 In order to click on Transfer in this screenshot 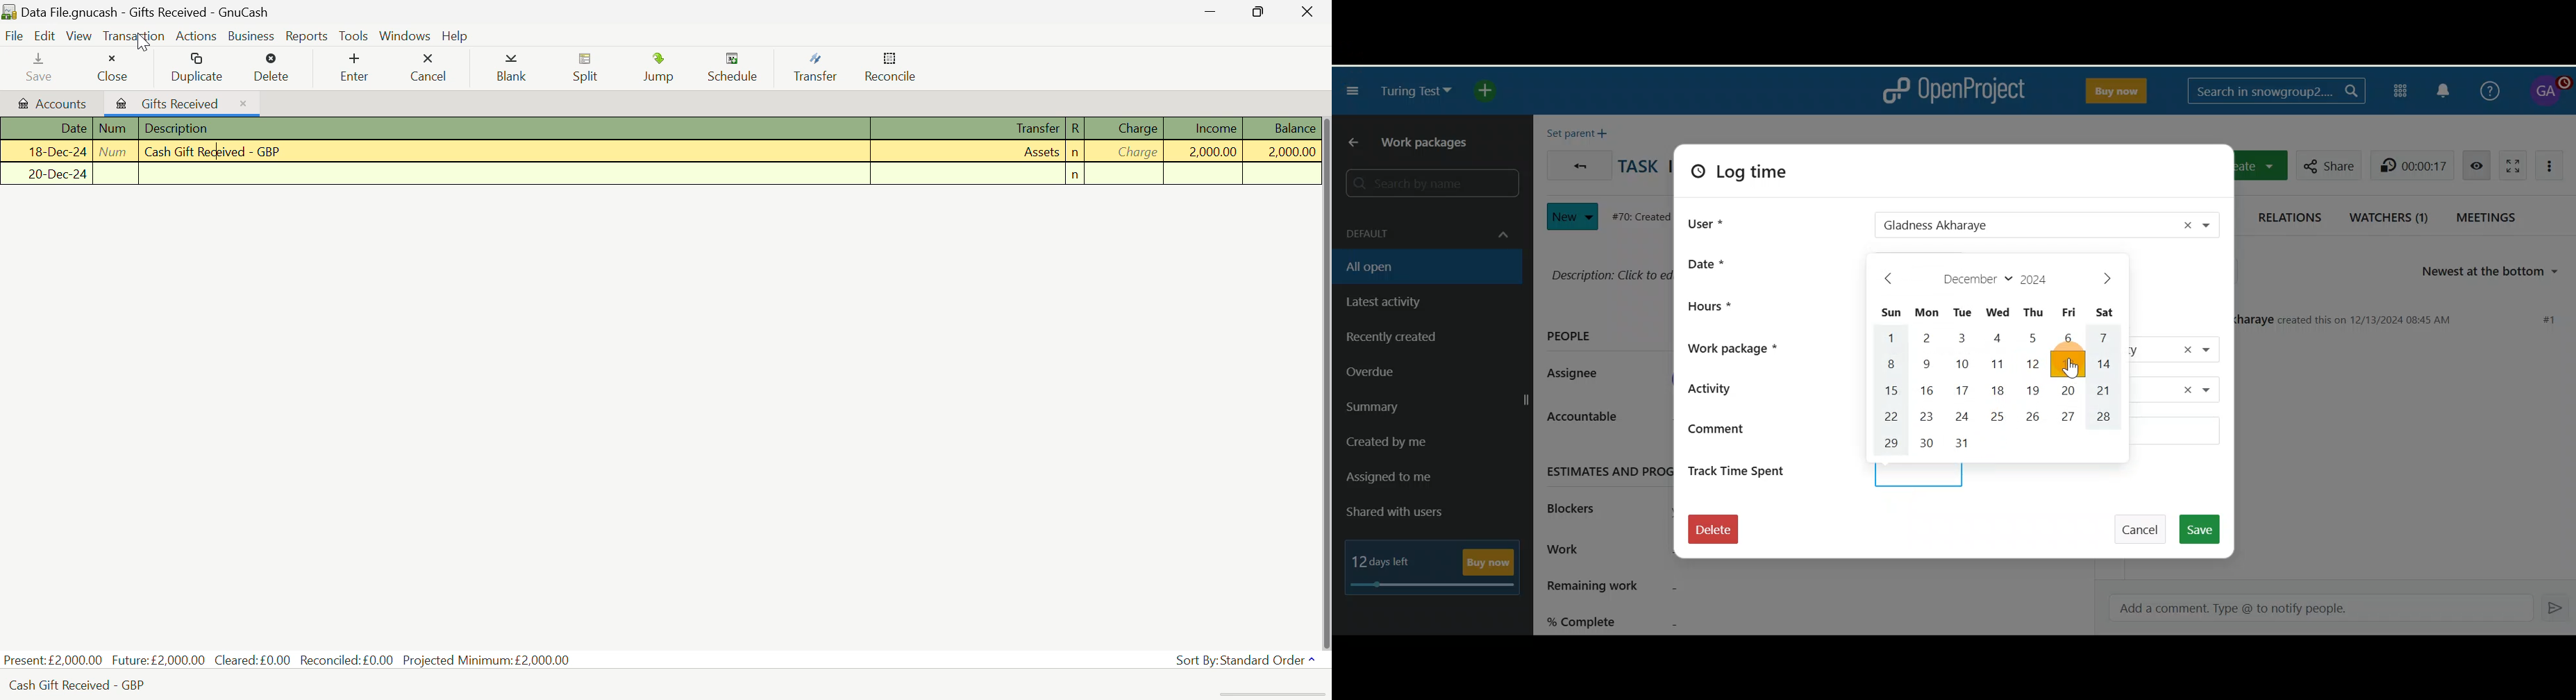, I will do `click(821, 68)`.